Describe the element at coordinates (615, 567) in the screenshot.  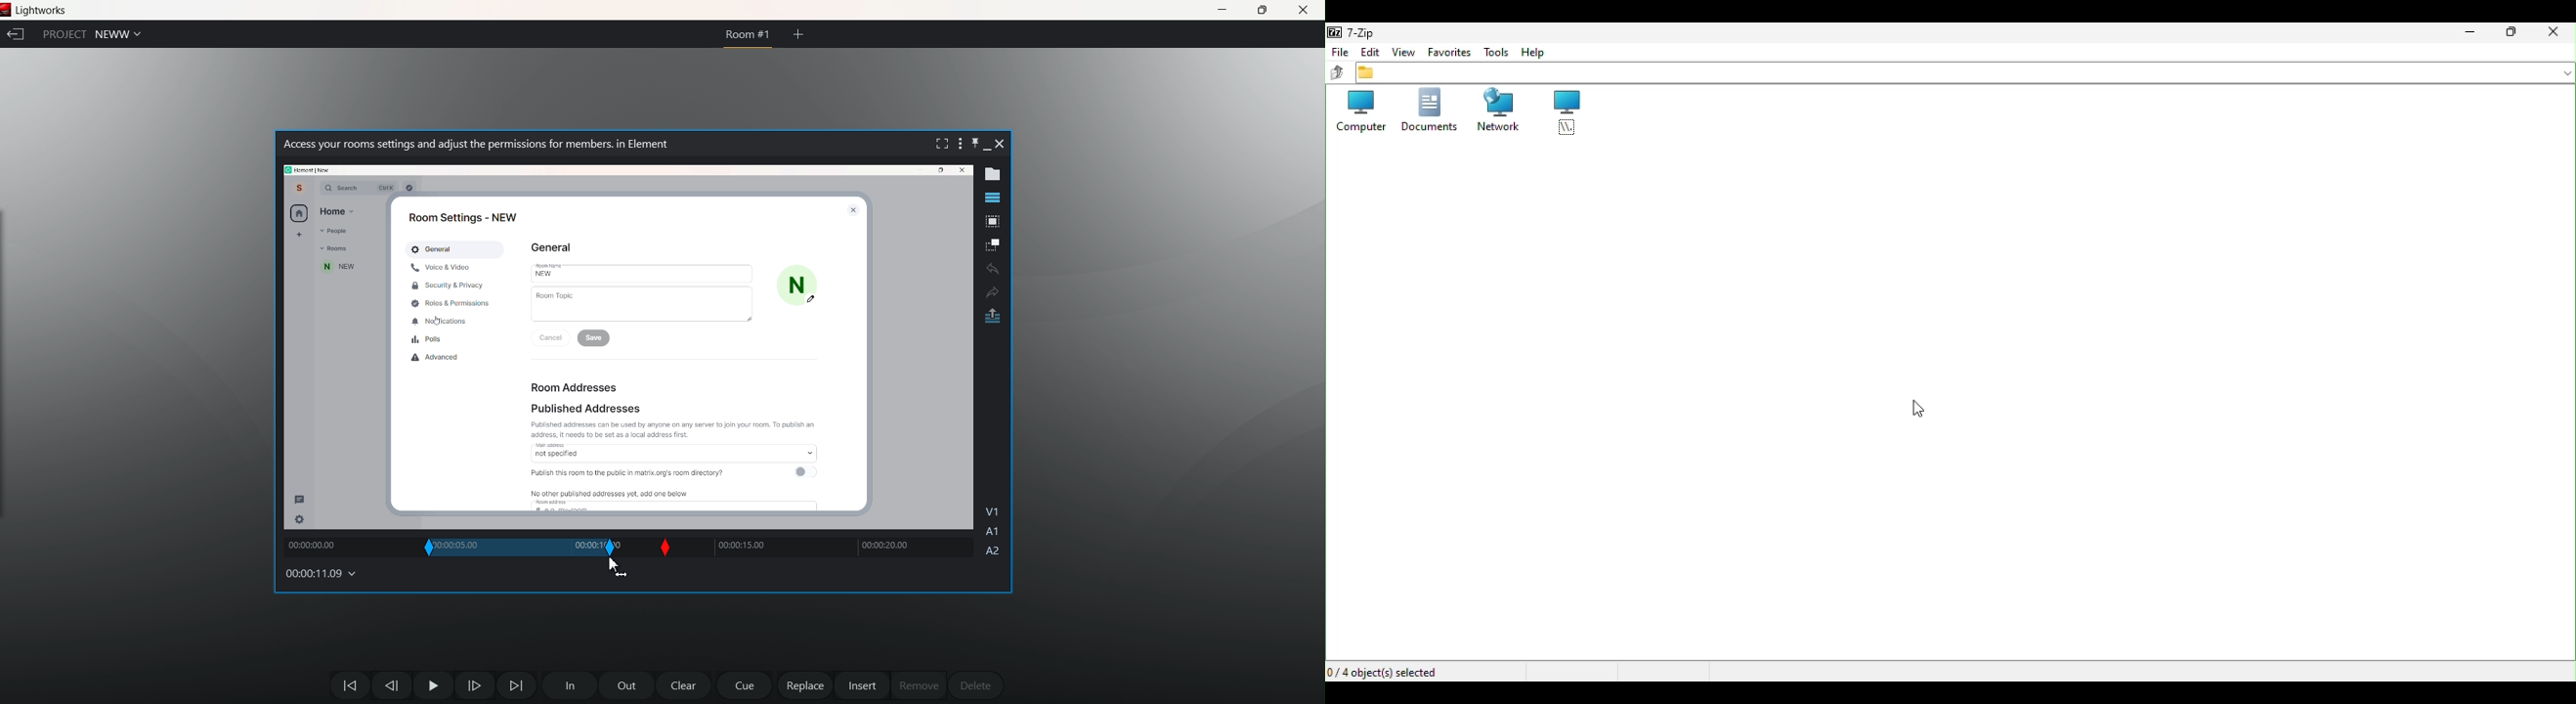
I see `cursor` at that location.